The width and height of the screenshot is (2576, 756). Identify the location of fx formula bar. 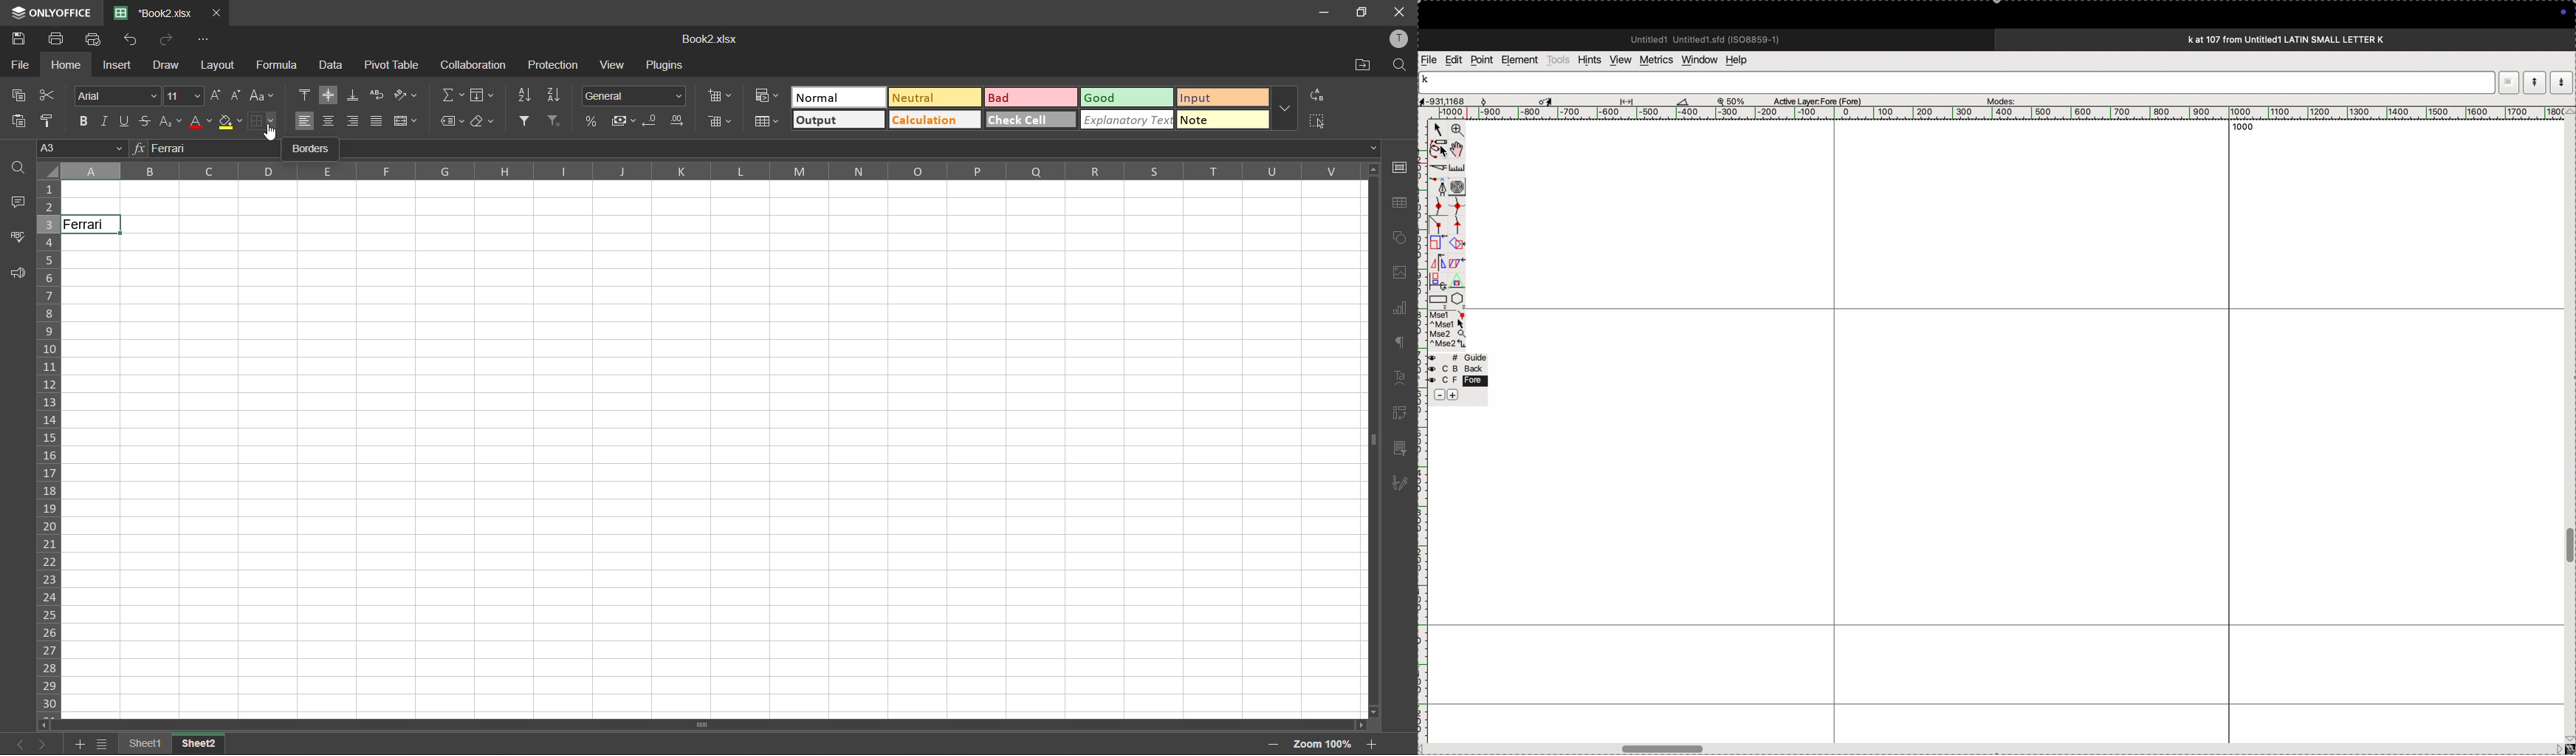
(751, 148).